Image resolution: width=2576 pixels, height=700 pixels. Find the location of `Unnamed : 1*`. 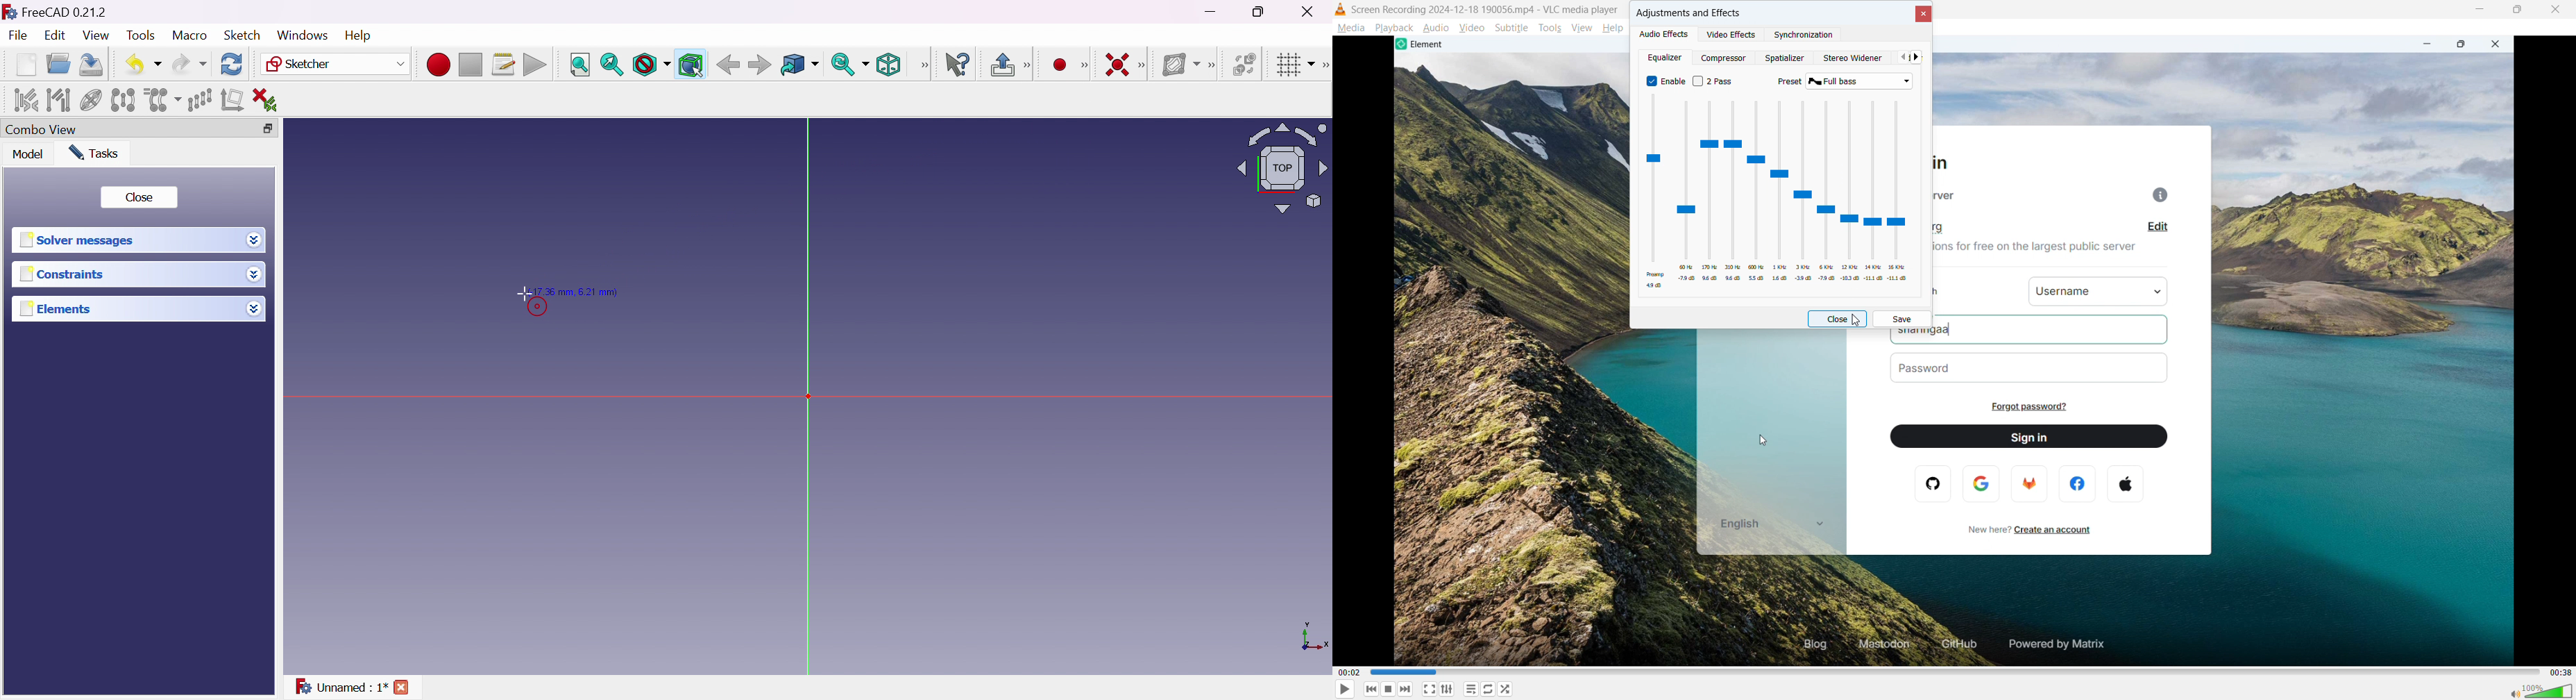

Unnamed : 1* is located at coordinates (340, 685).